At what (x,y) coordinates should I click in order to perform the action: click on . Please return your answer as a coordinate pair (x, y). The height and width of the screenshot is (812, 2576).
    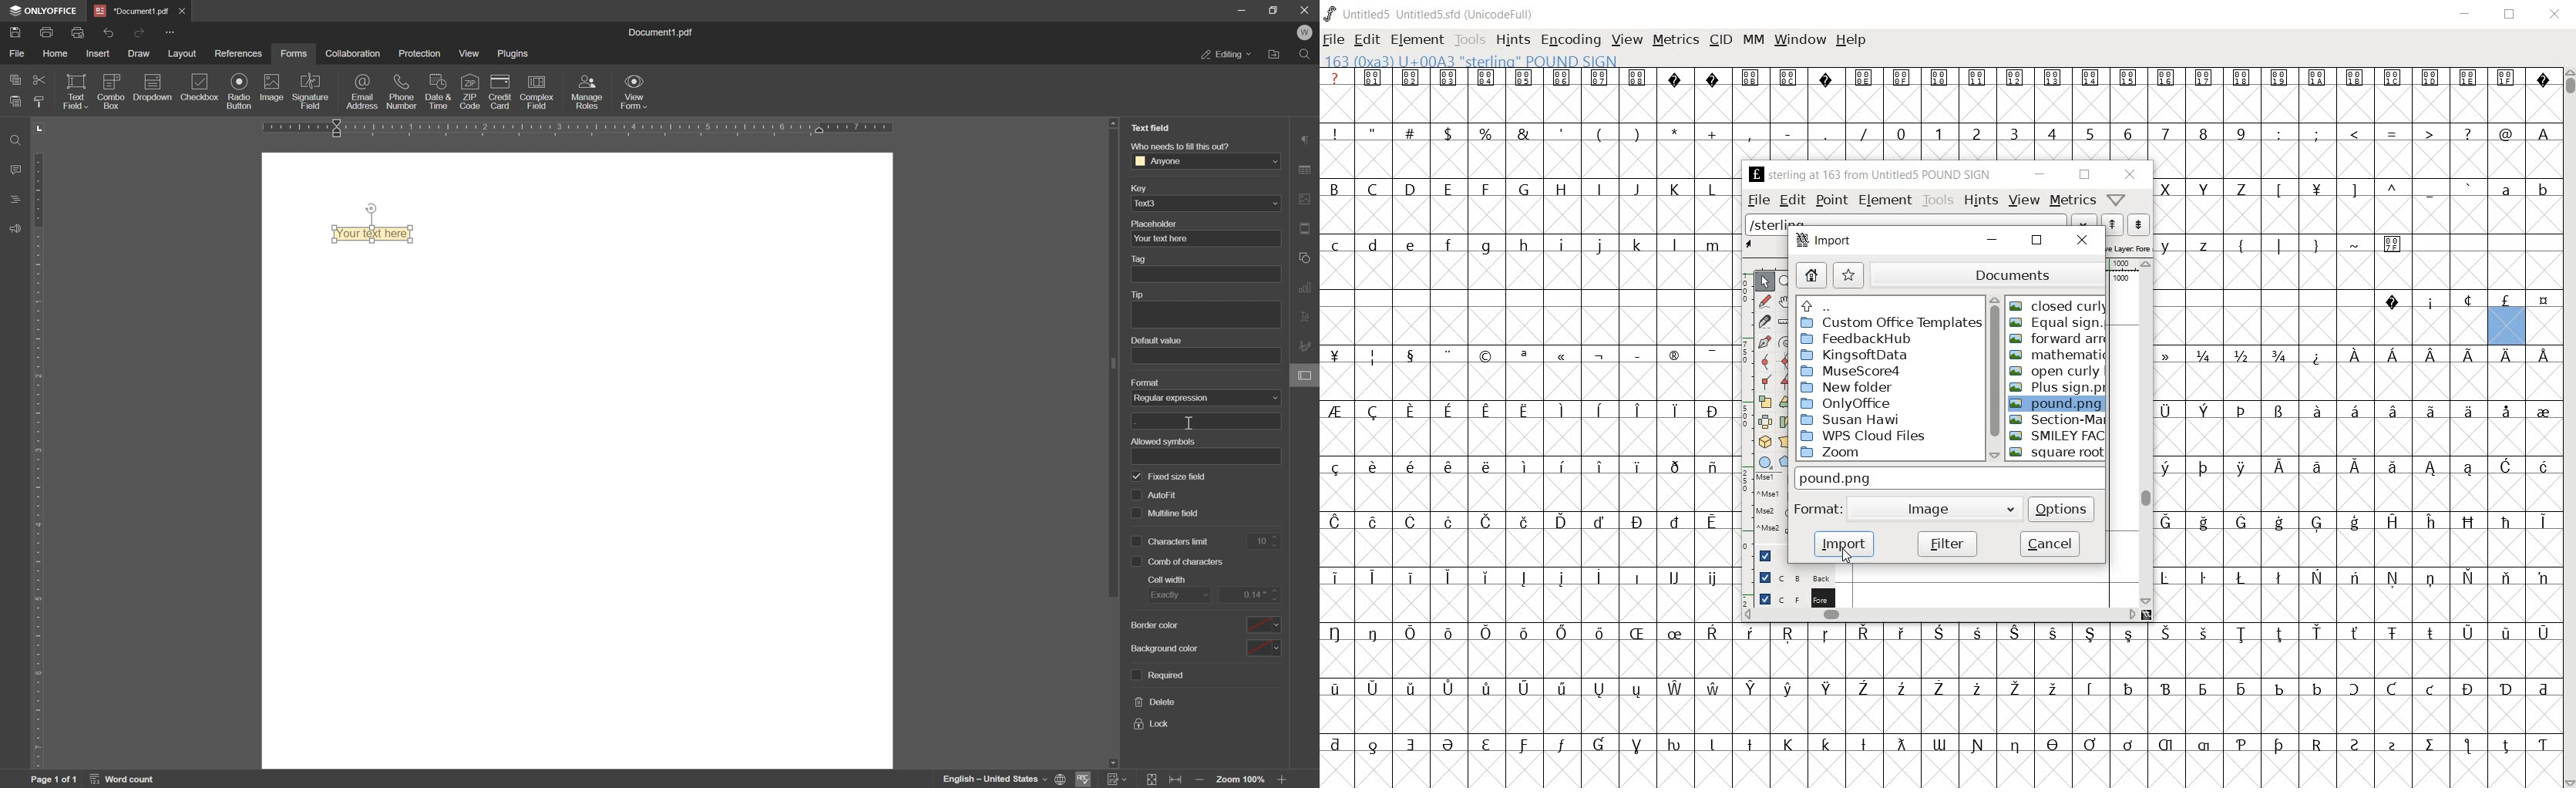
    Looking at the image, I should click on (1484, 466).